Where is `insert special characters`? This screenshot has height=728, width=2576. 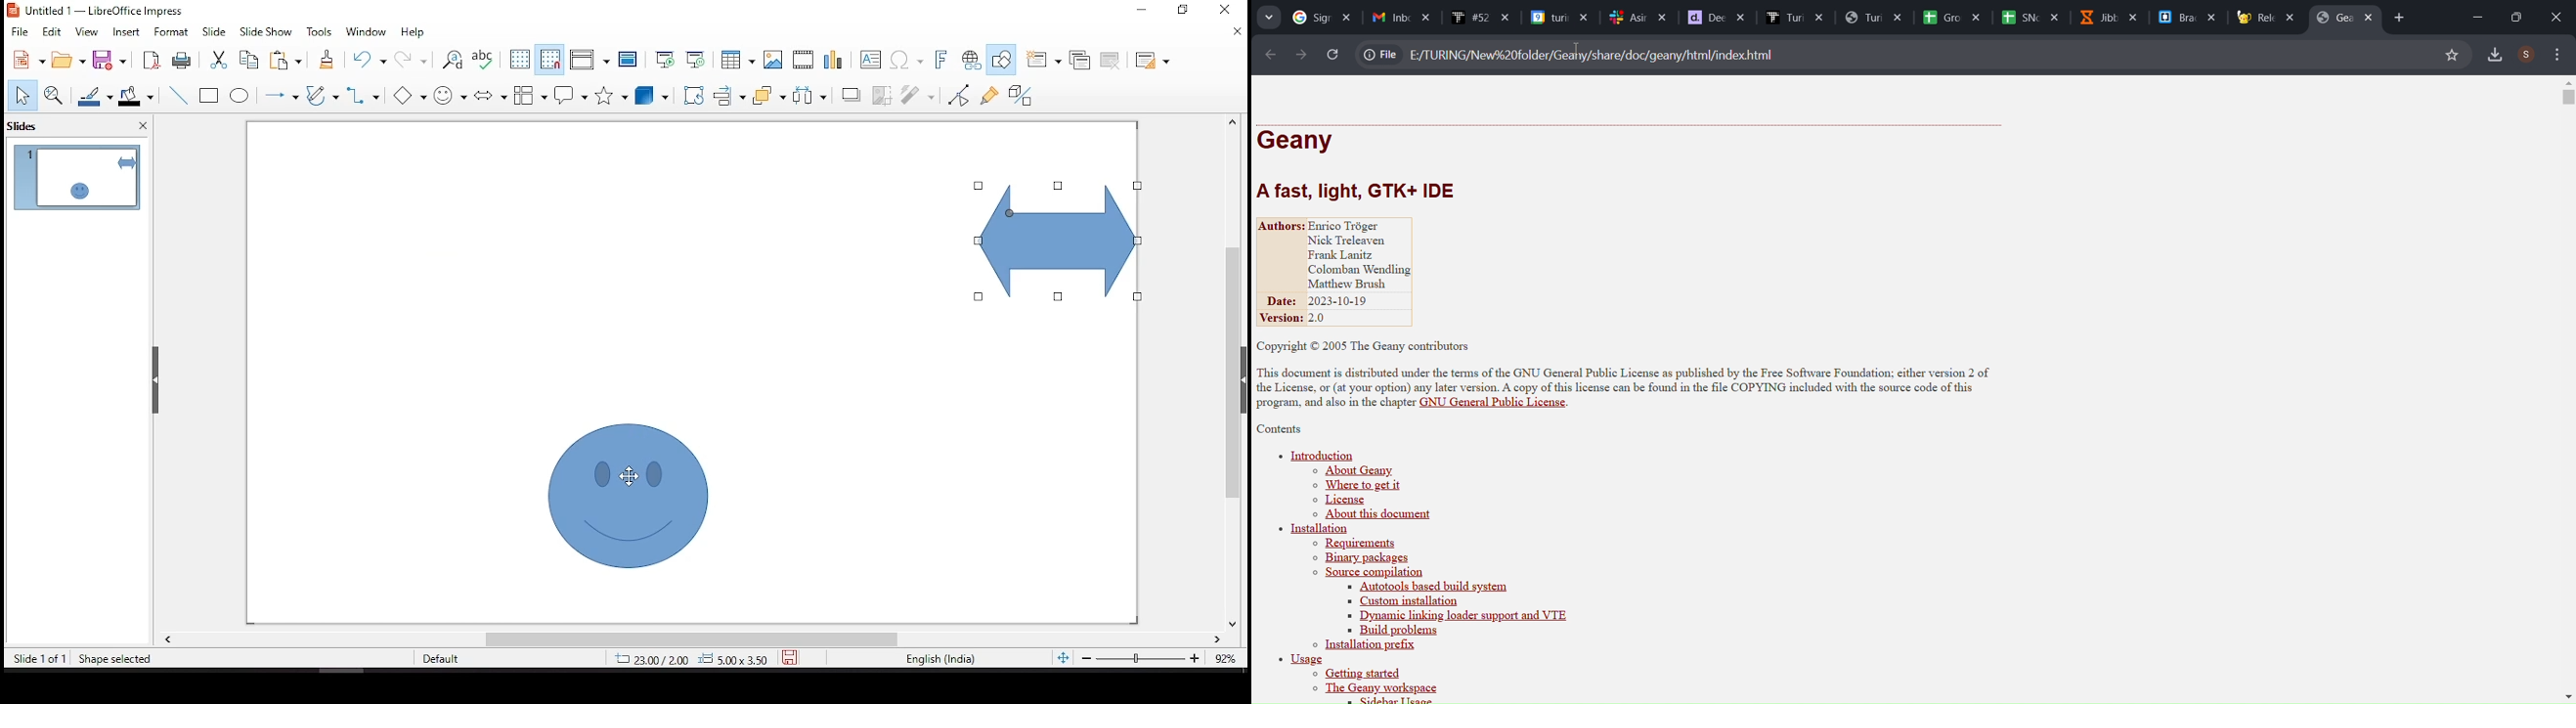 insert special characters is located at coordinates (906, 59).